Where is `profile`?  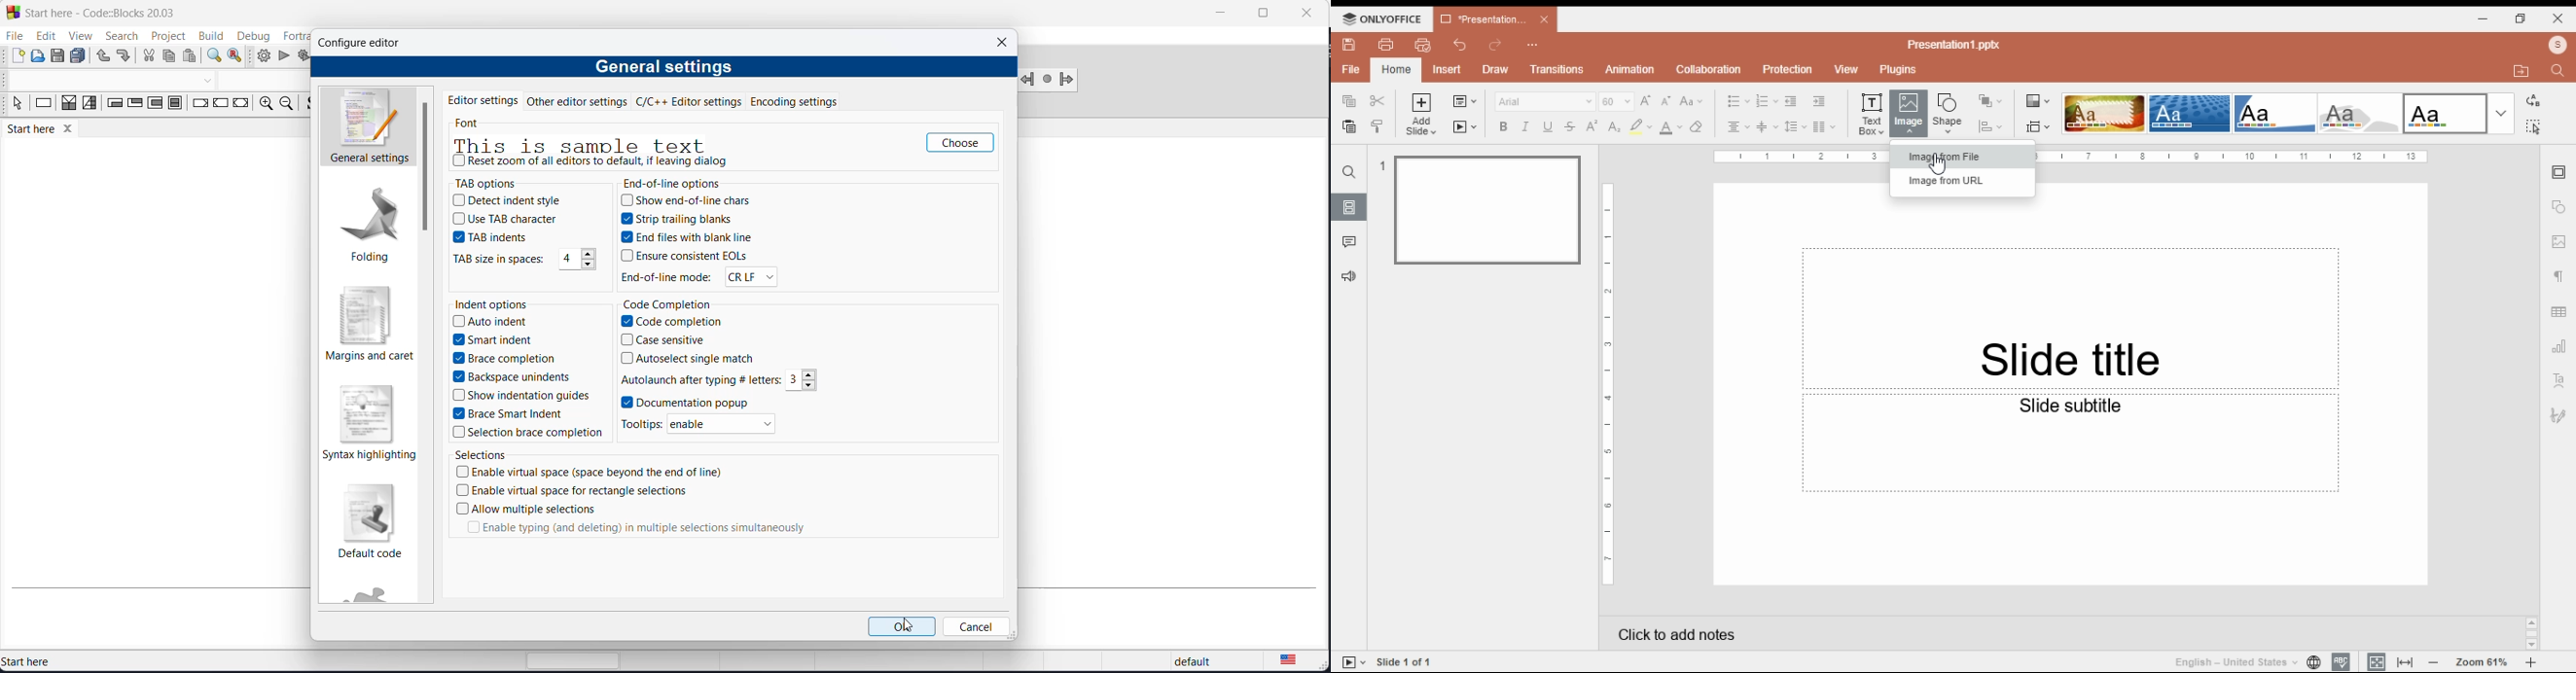
profile is located at coordinates (2558, 47).